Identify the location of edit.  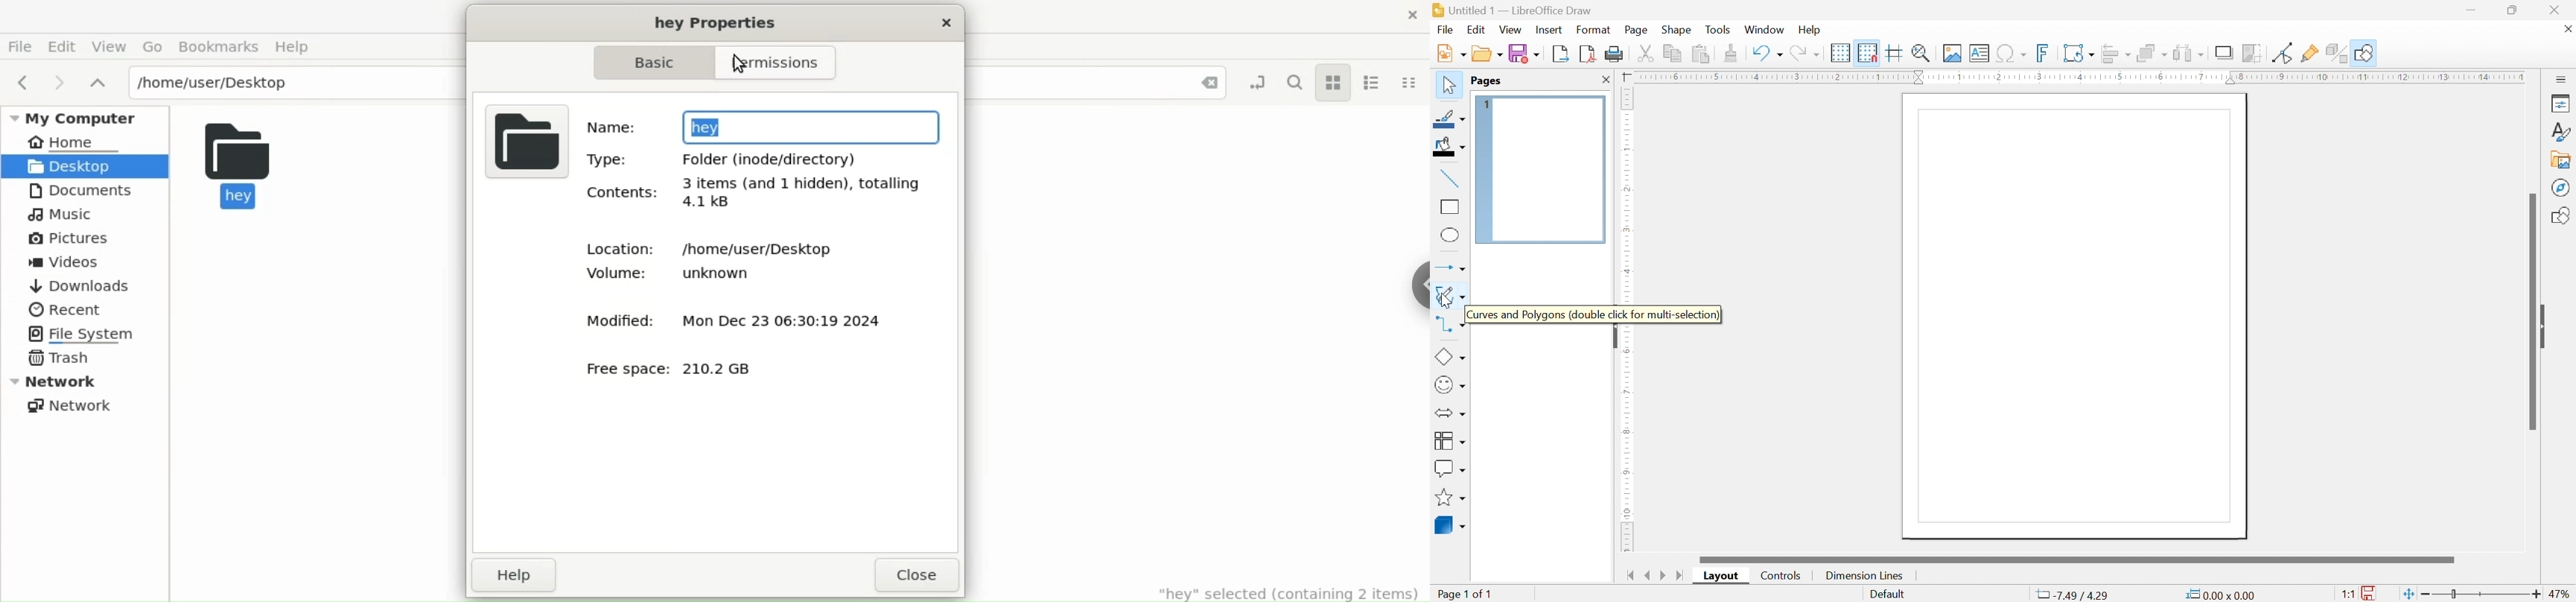
(1476, 28).